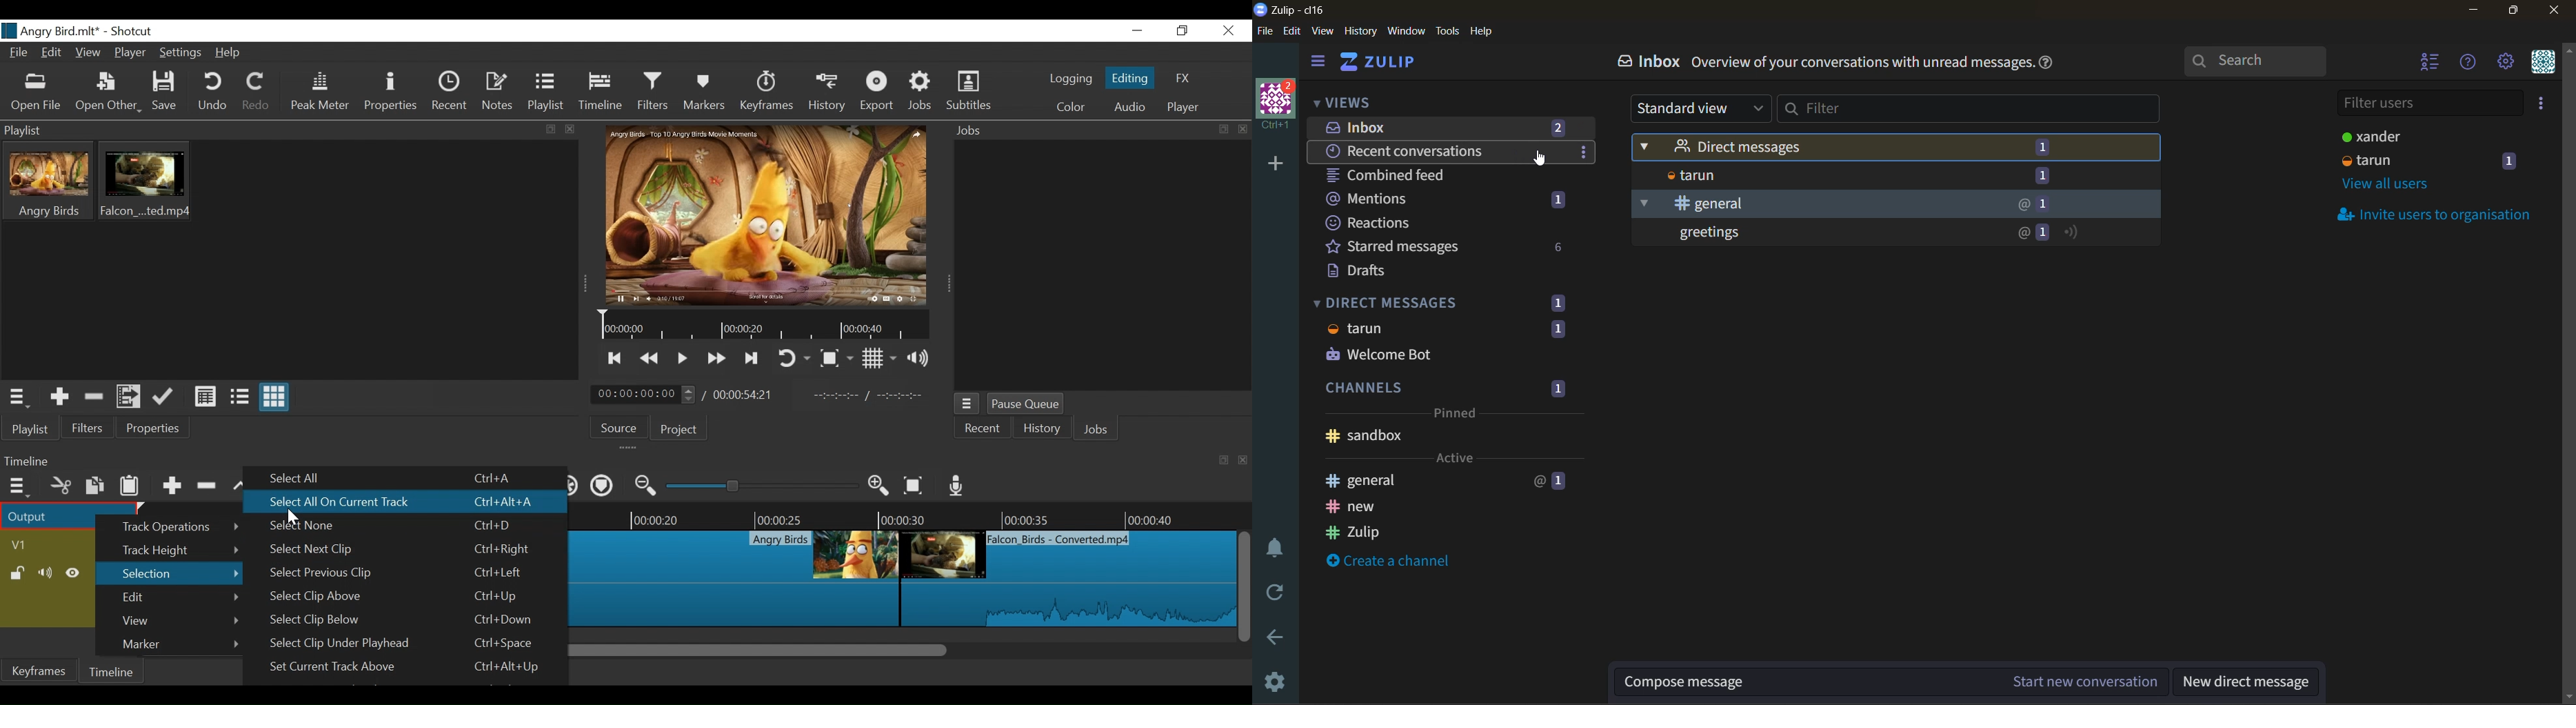 Image resolution: width=2576 pixels, height=728 pixels. What do you see at coordinates (451, 91) in the screenshot?
I see `Recent` at bounding box center [451, 91].